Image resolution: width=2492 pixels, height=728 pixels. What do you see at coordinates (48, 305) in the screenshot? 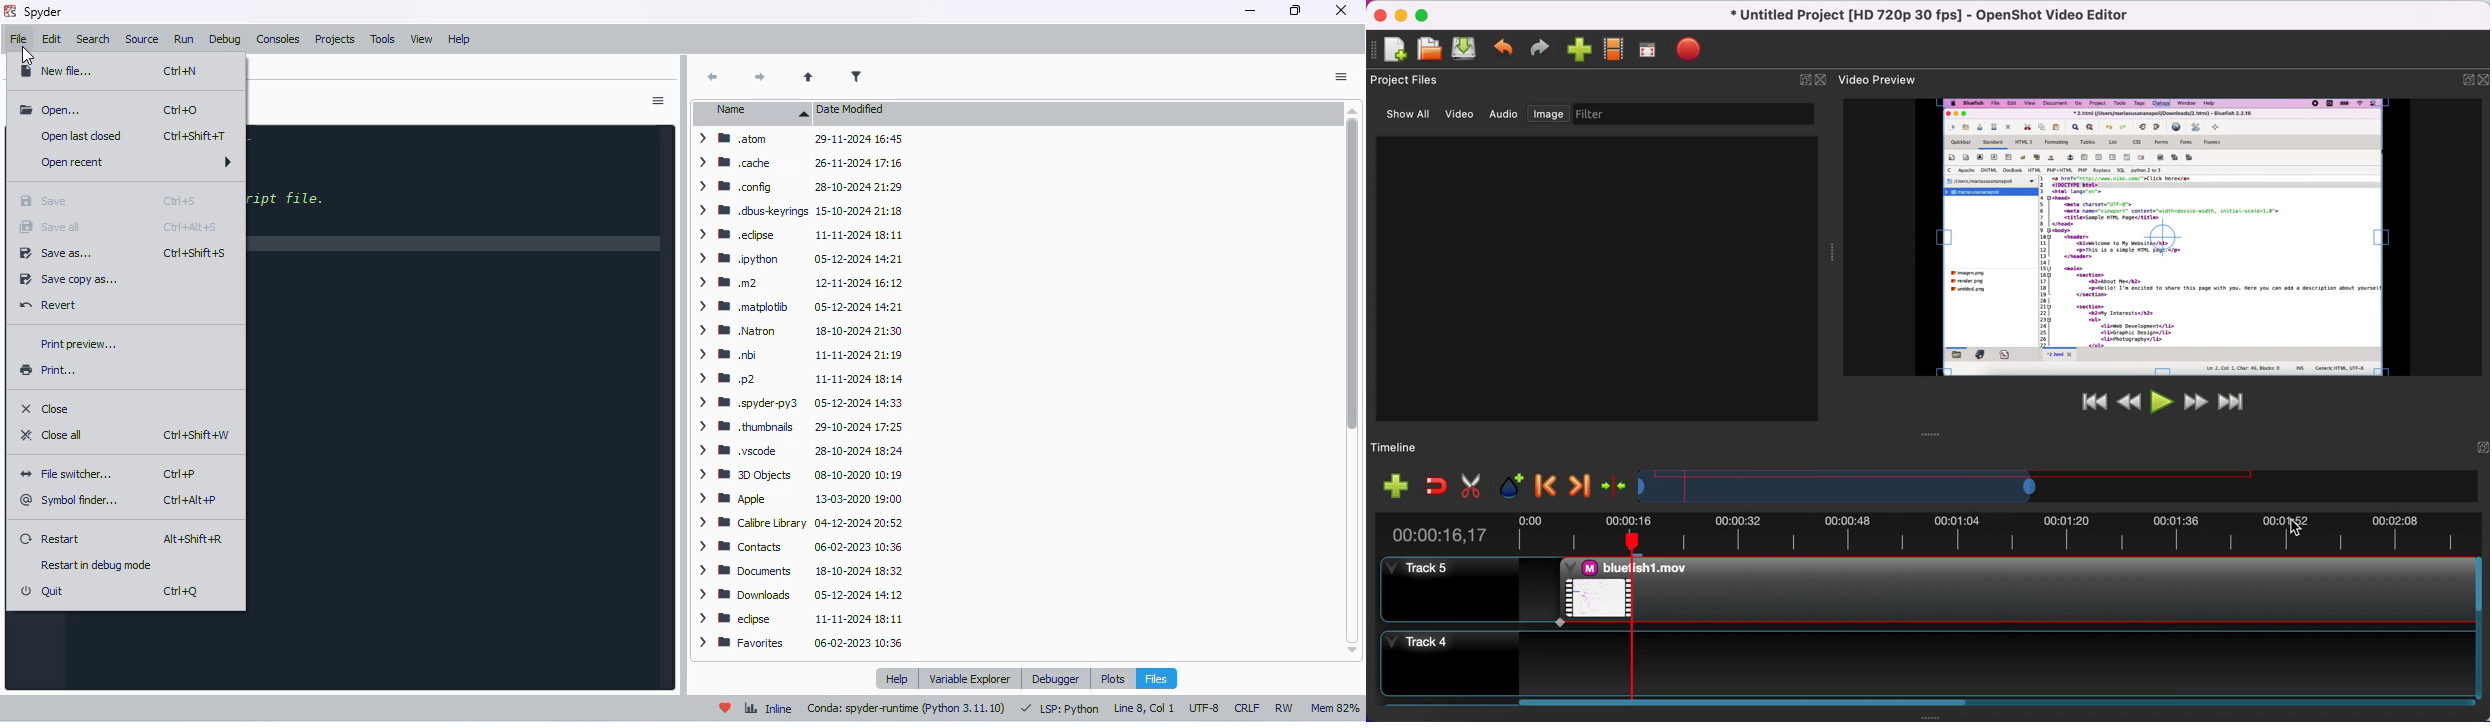
I see `revert` at bounding box center [48, 305].